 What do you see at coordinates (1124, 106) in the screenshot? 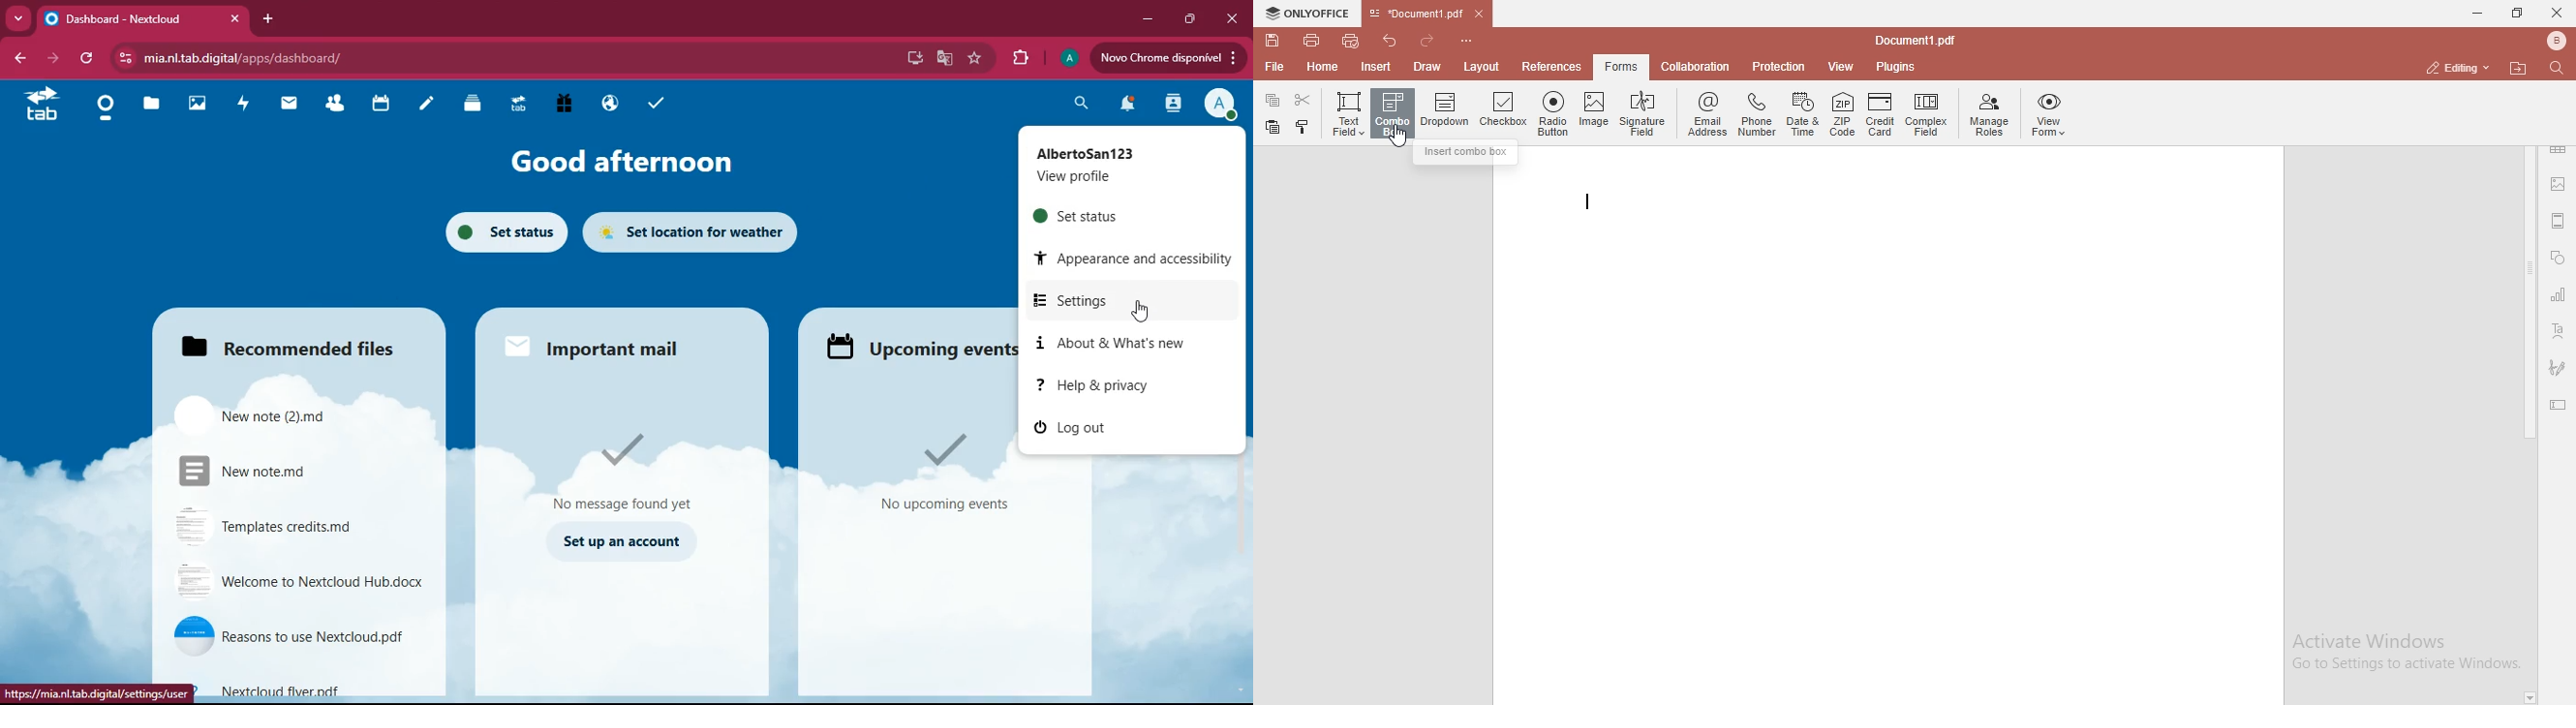
I see `notifications` at bounding box center [1124, 106].